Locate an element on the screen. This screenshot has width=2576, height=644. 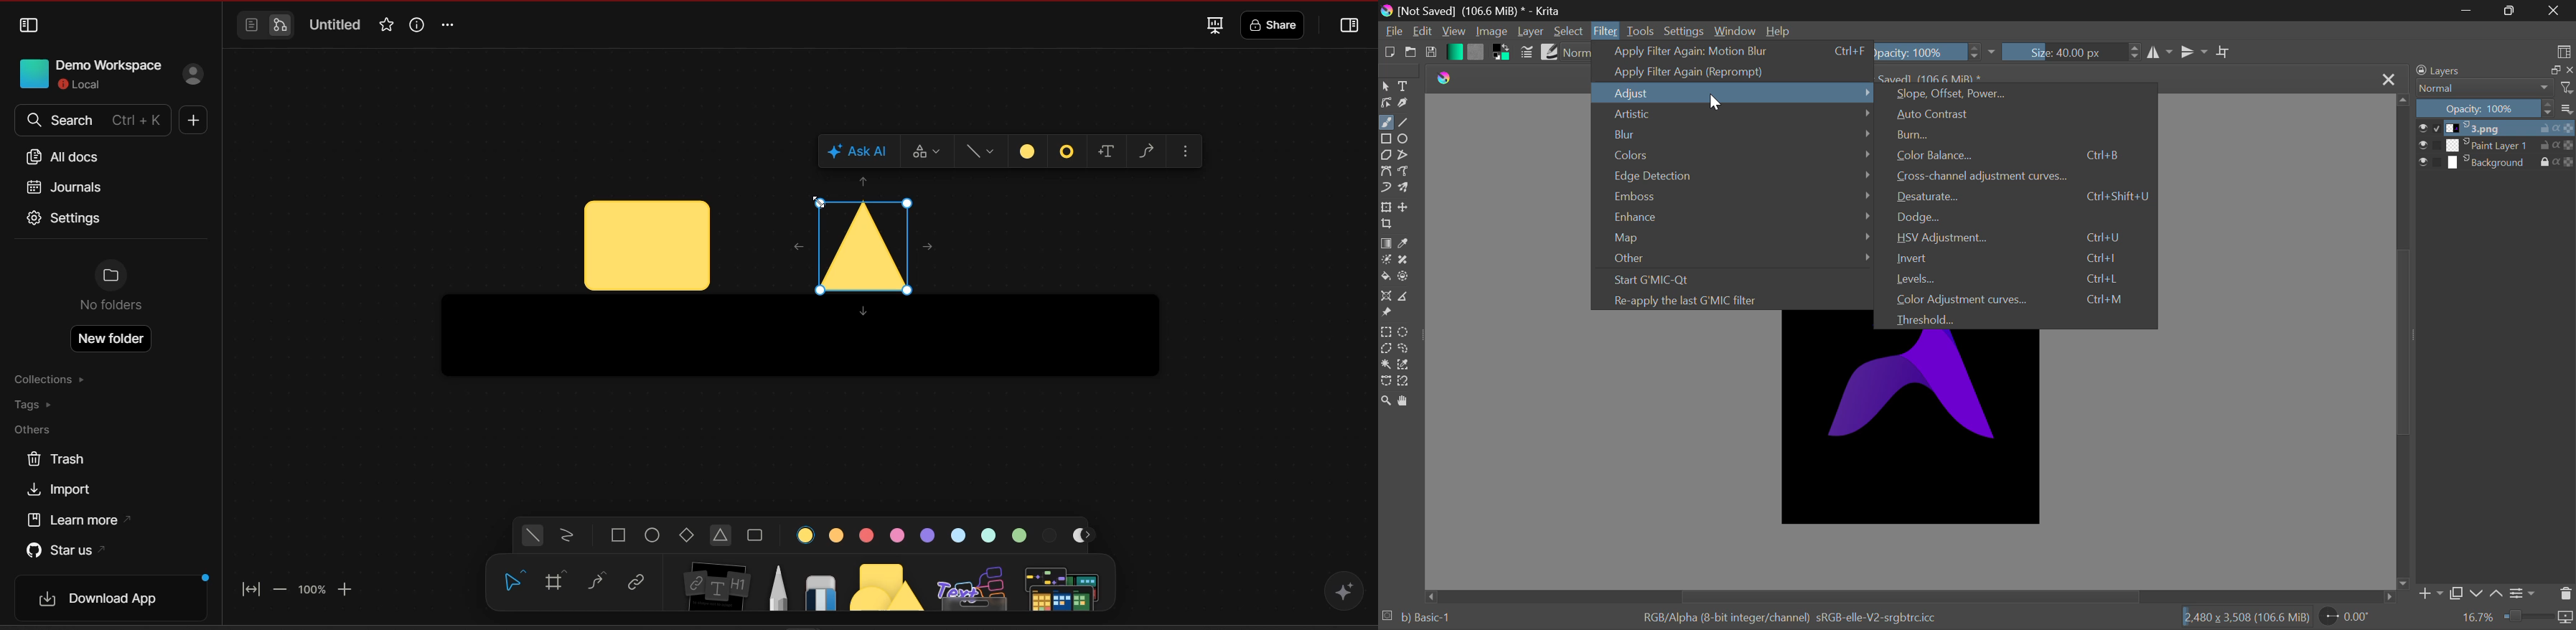
Reference Images is located at coordinates (1388, 314).